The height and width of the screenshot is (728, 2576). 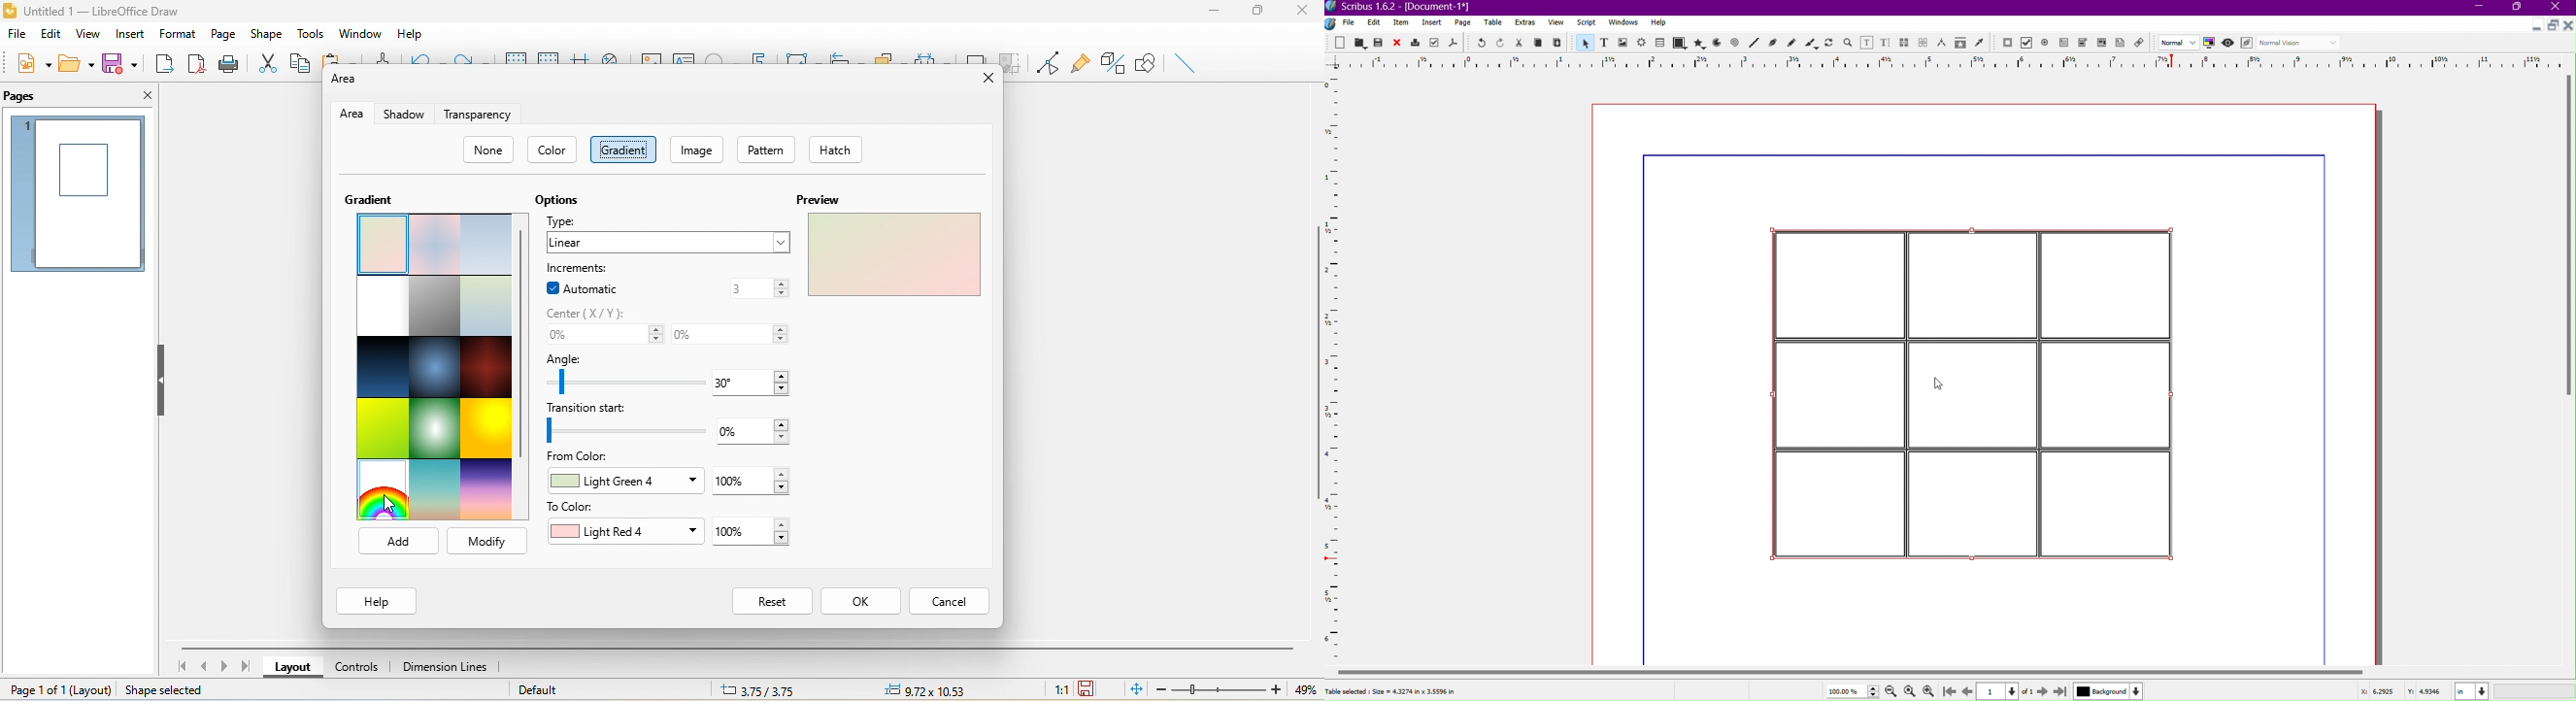 I want to click on neon light, so click(x=434, y=430).